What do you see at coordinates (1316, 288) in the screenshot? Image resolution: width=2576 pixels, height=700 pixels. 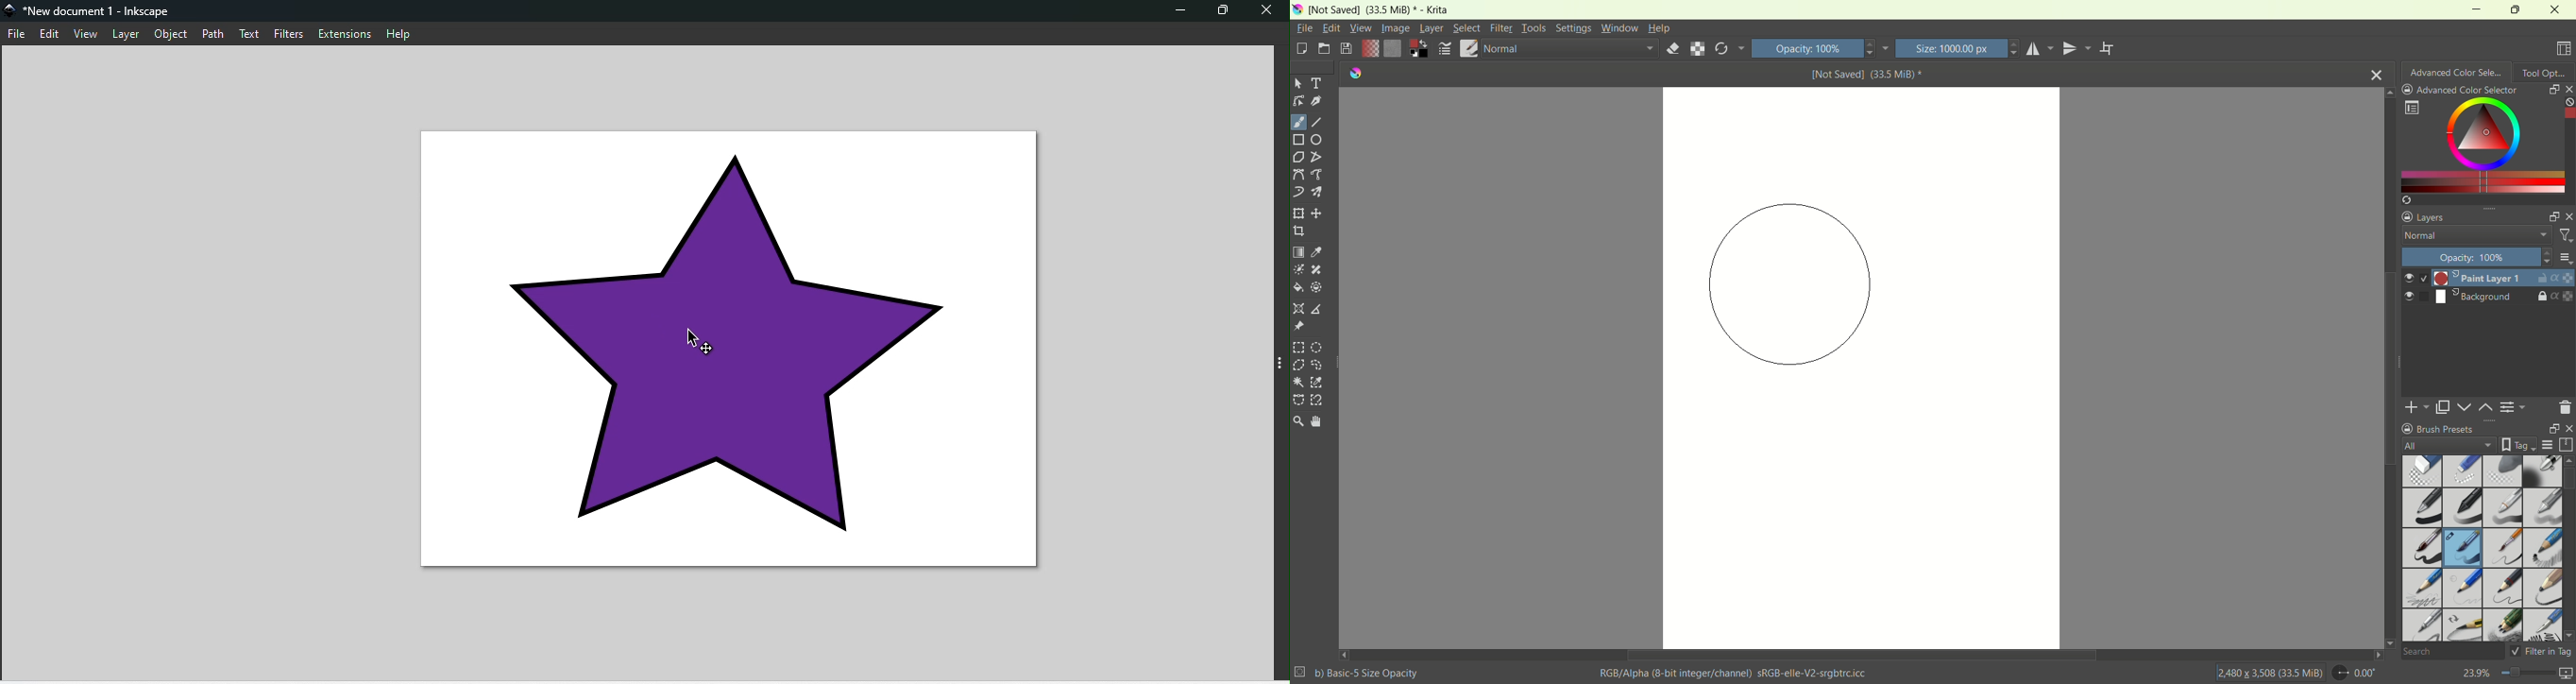 I see `enclose and fill` at bounding box center [1316, 288].